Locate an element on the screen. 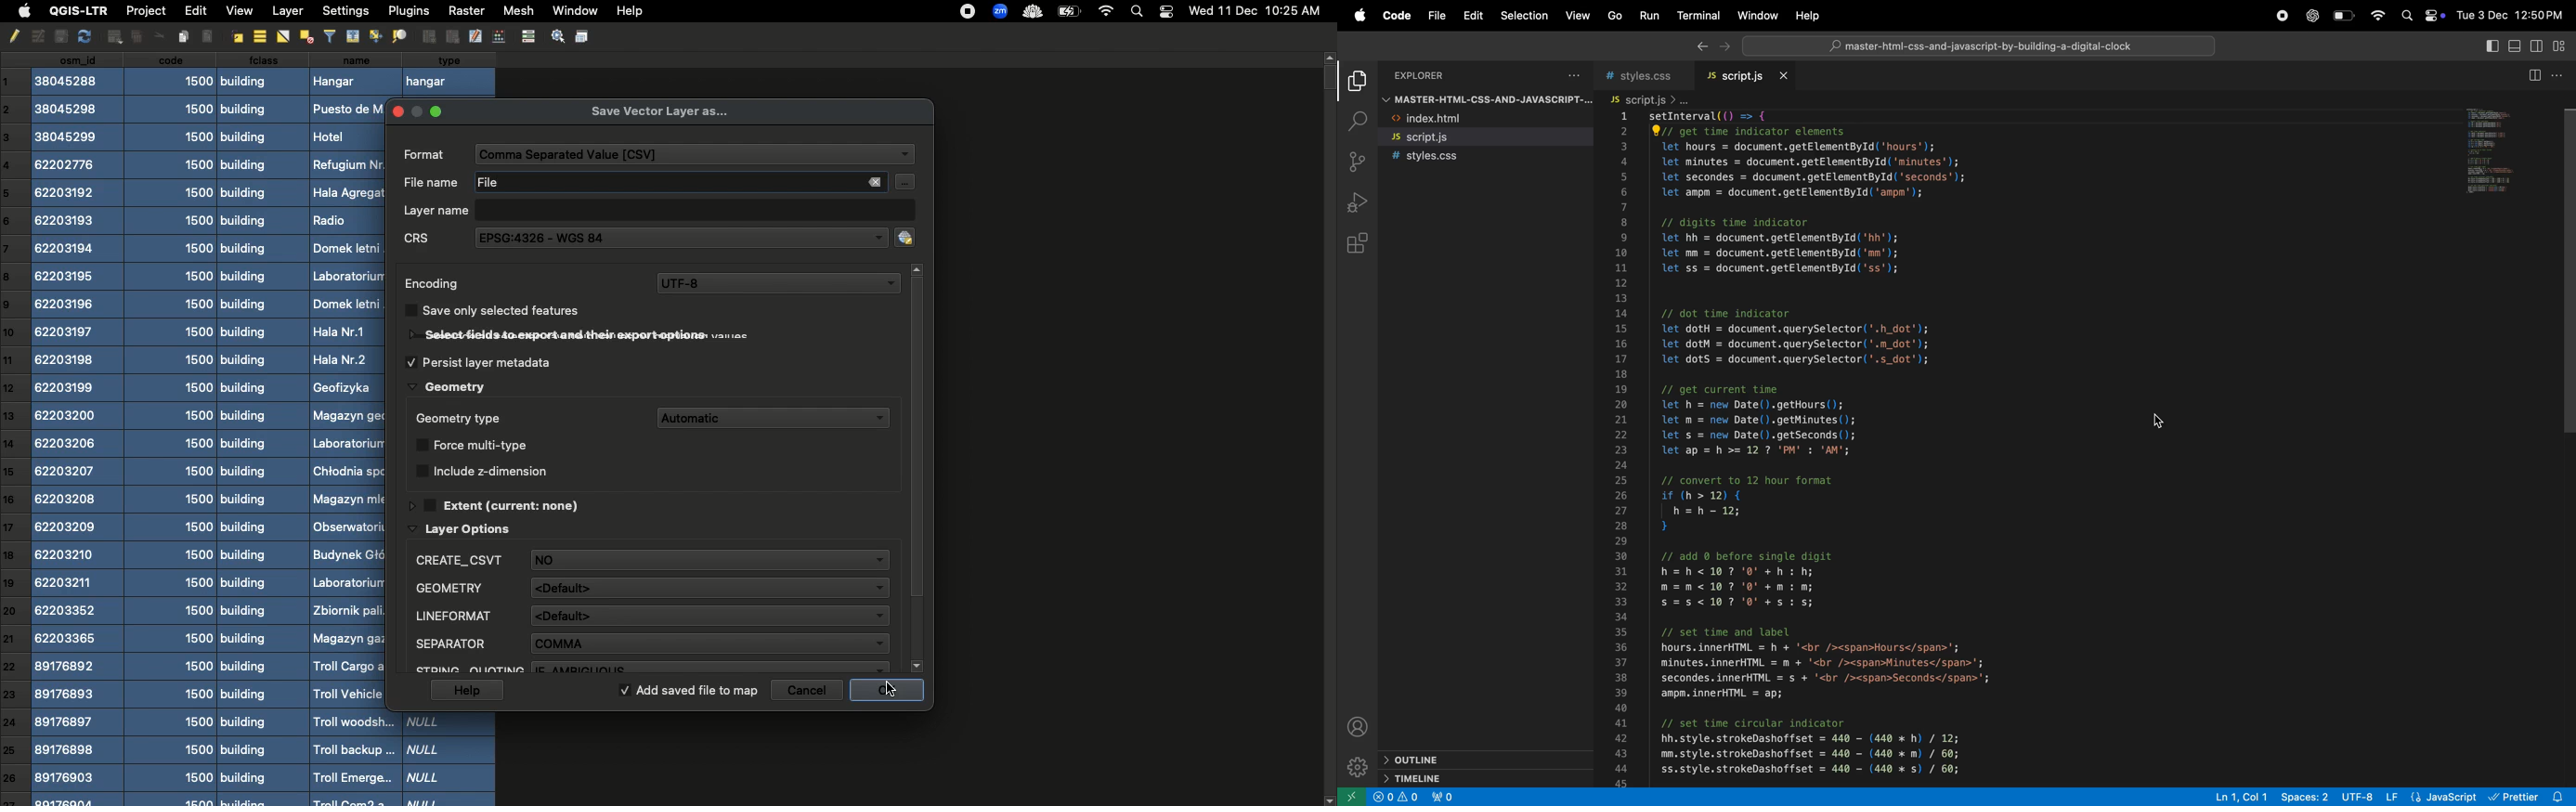 Image resolution: width=2576 pixels, height=812 pixels. explorer is located at coordinates (1422, 75).